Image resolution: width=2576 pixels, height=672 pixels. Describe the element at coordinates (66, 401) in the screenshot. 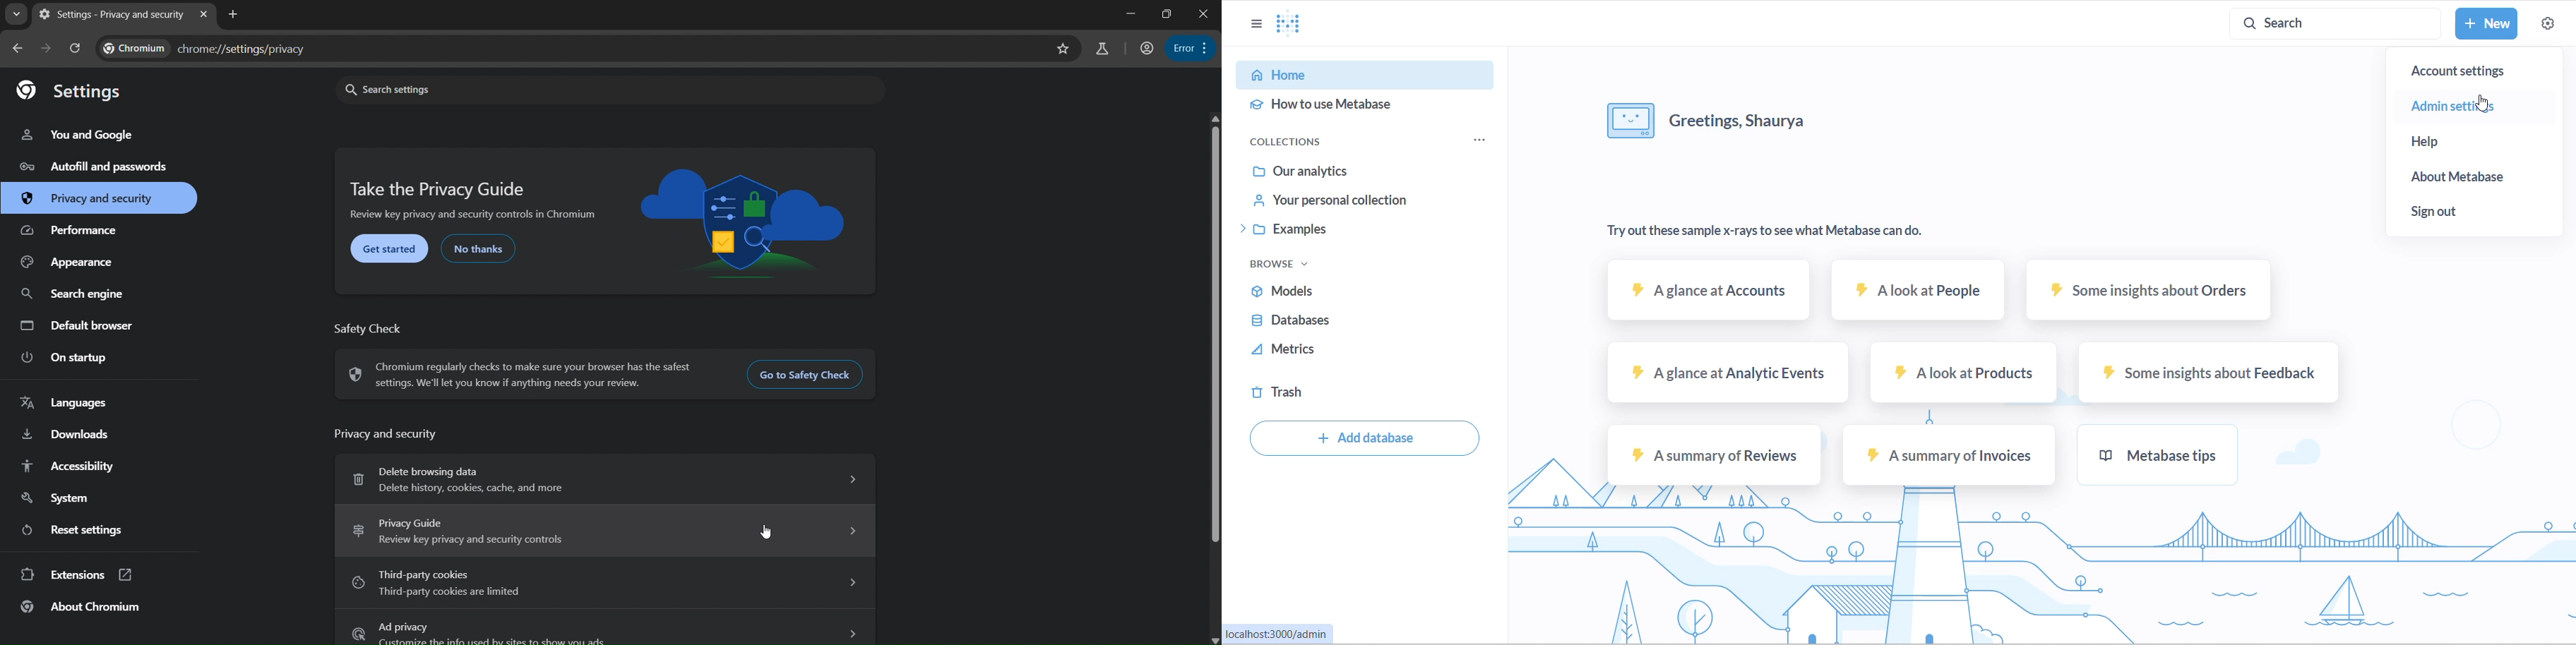

I see `languages` at that location.